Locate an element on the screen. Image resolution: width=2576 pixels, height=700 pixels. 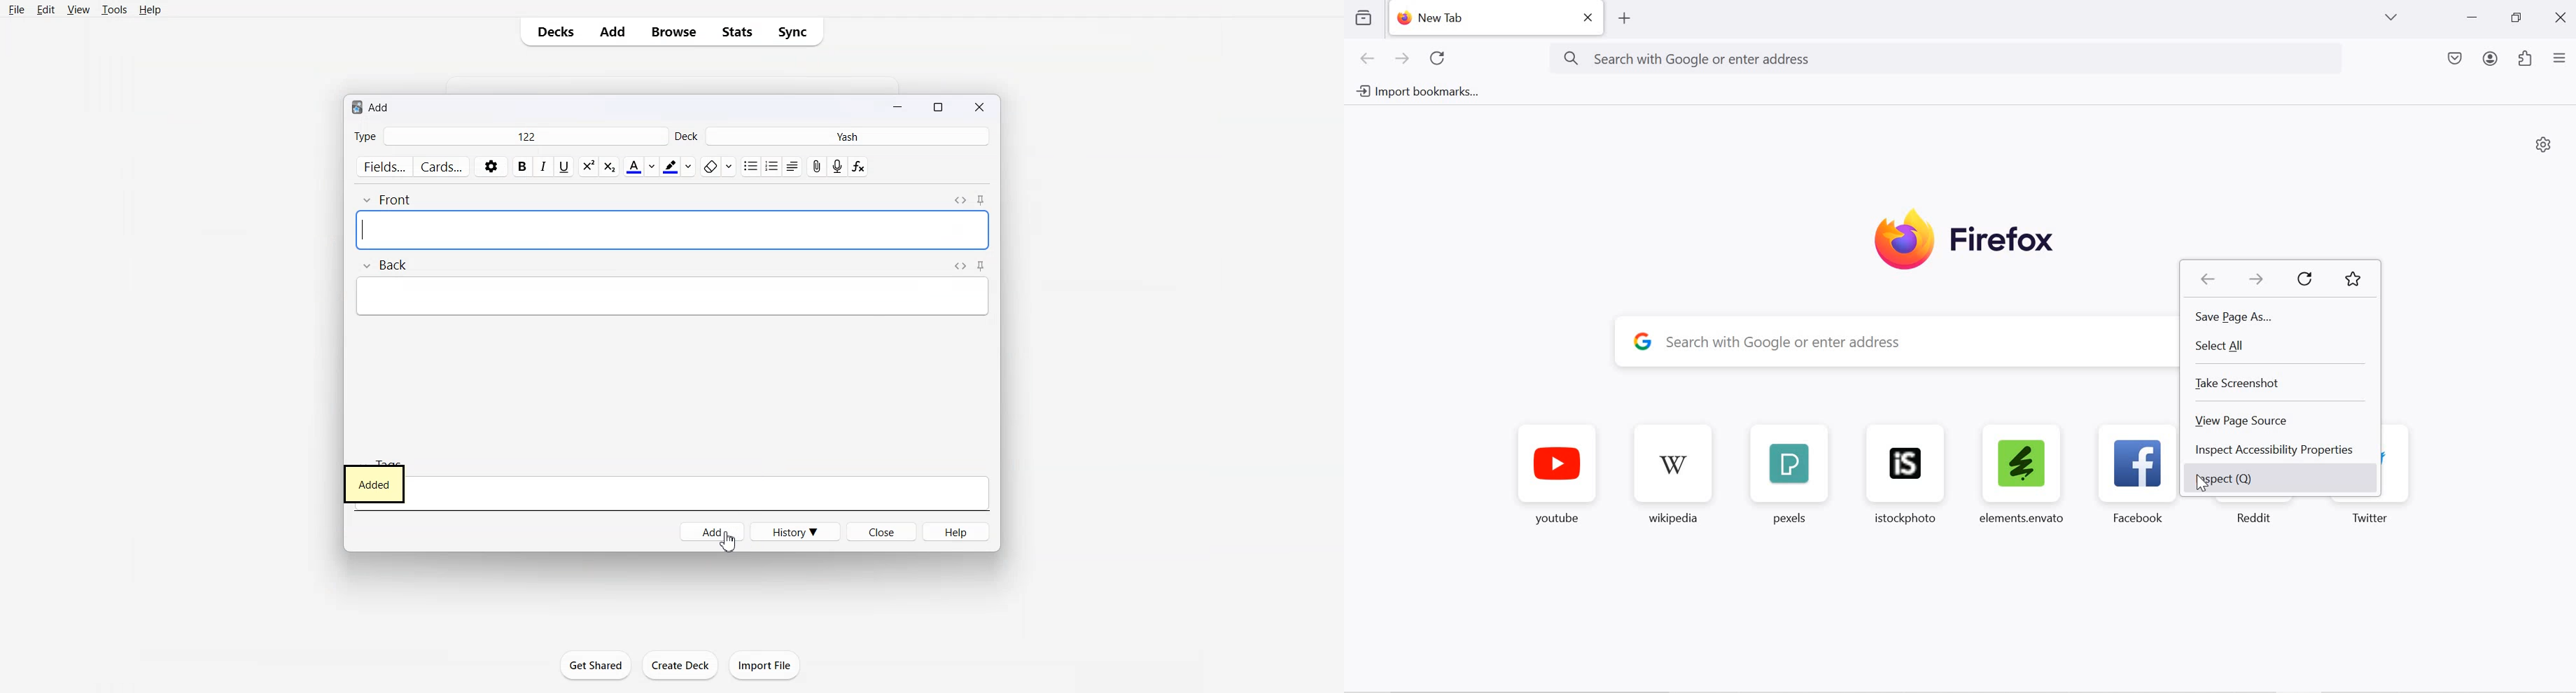
search bar is located at coordinates (1907, 343).